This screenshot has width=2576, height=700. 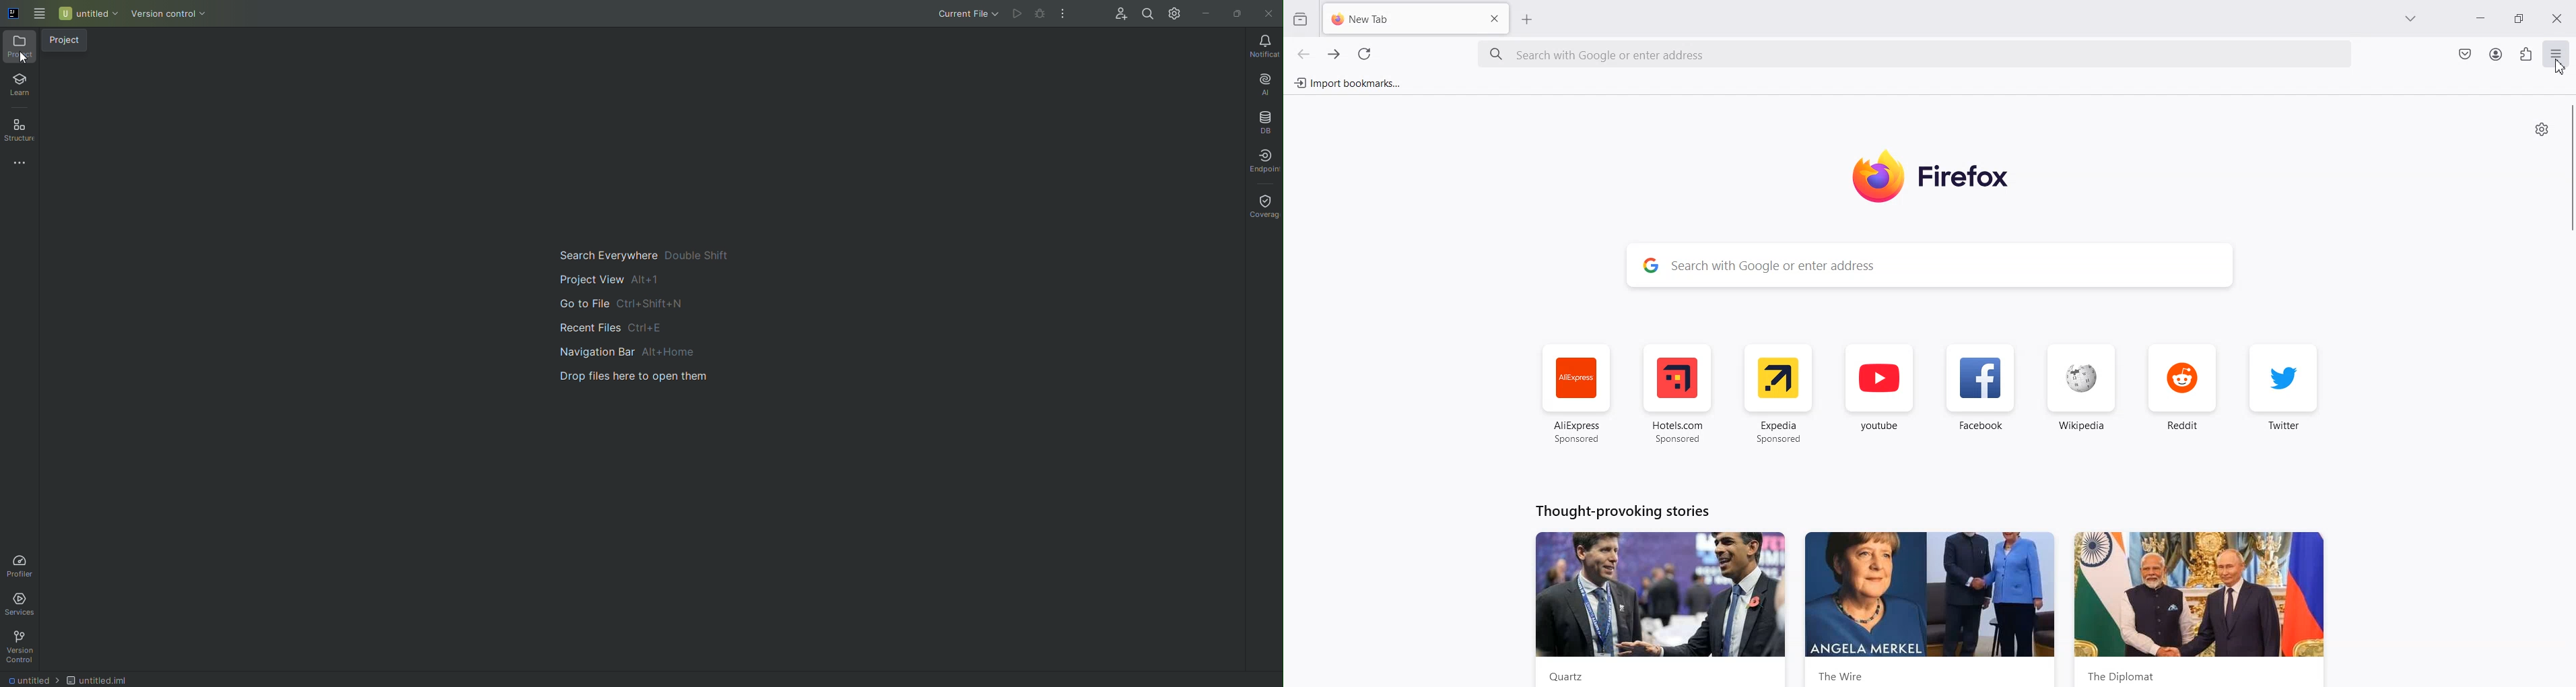 What do you see at coordinates (1652, 608) in the screenshot?
I see `News` at bounding box center [1652, 608].